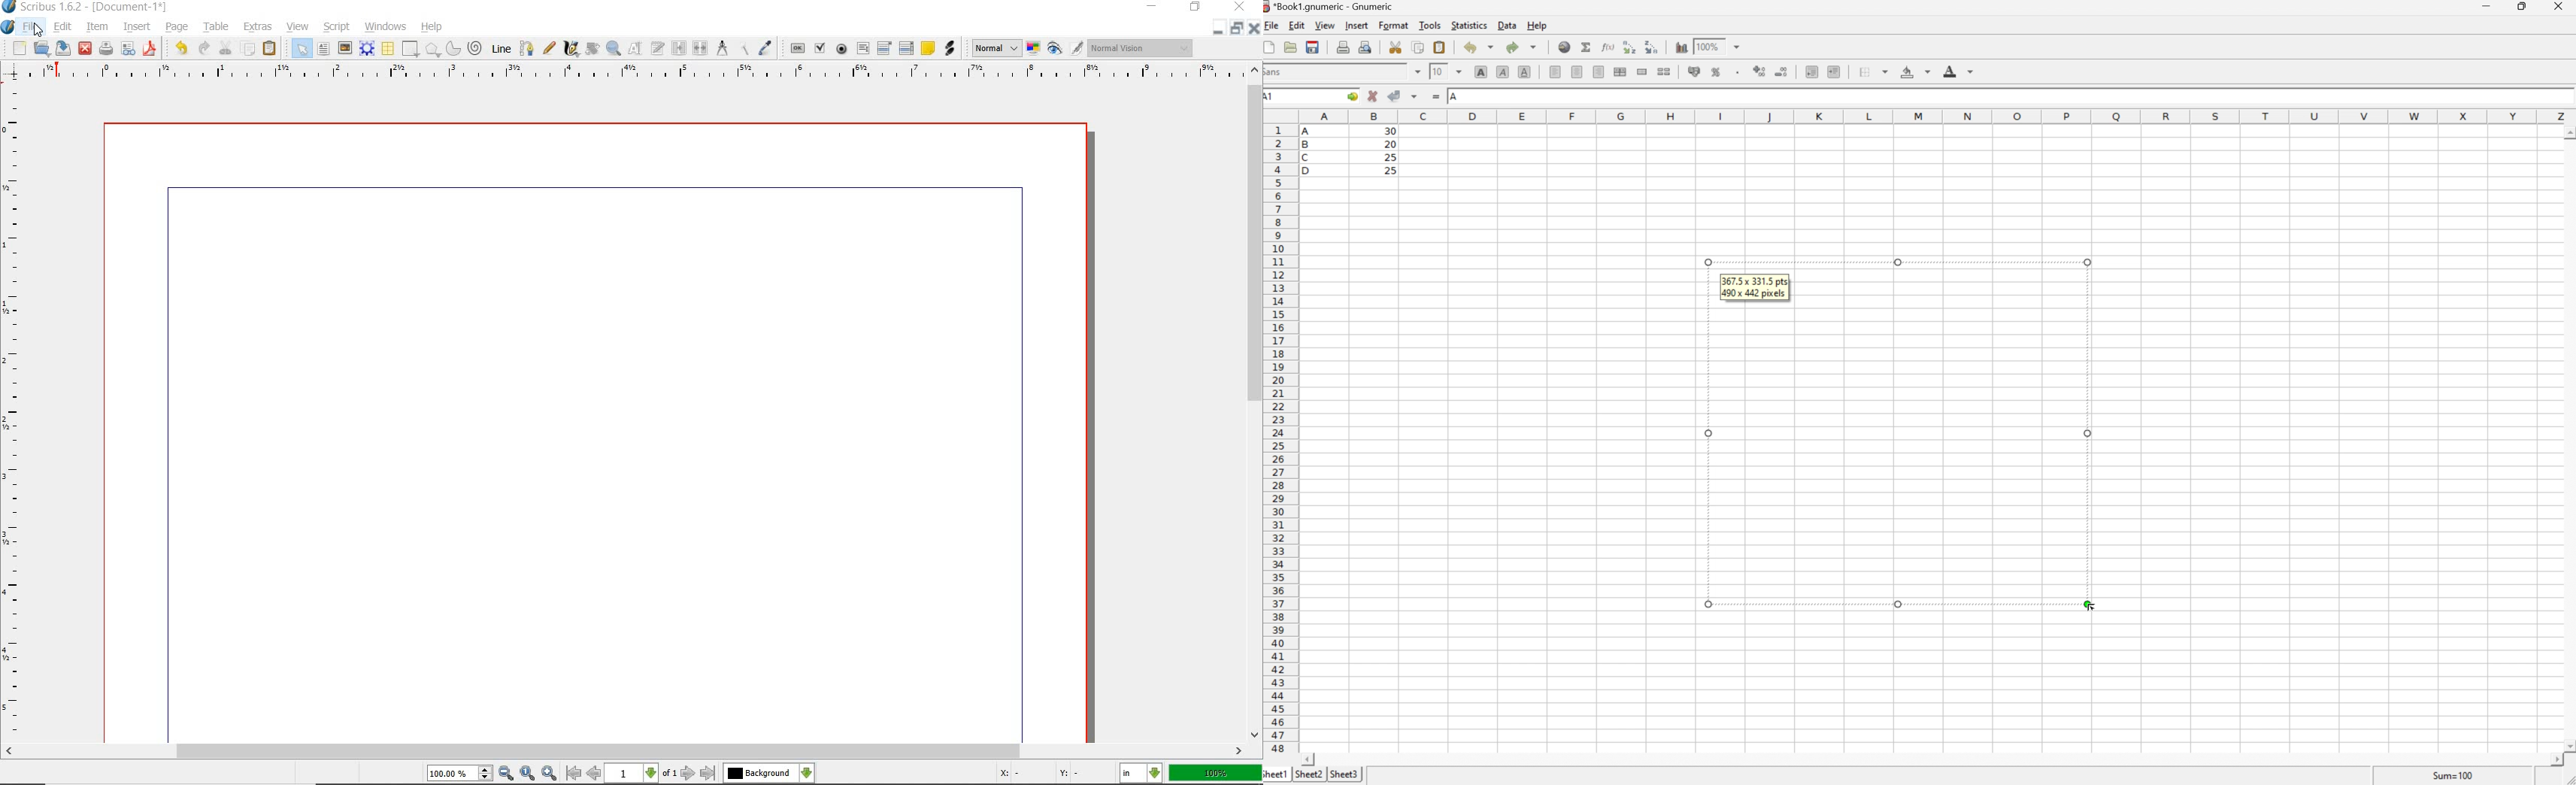 This screenshot has height=812, width=2576. I want to click on pdf list box, so click(905, 48).